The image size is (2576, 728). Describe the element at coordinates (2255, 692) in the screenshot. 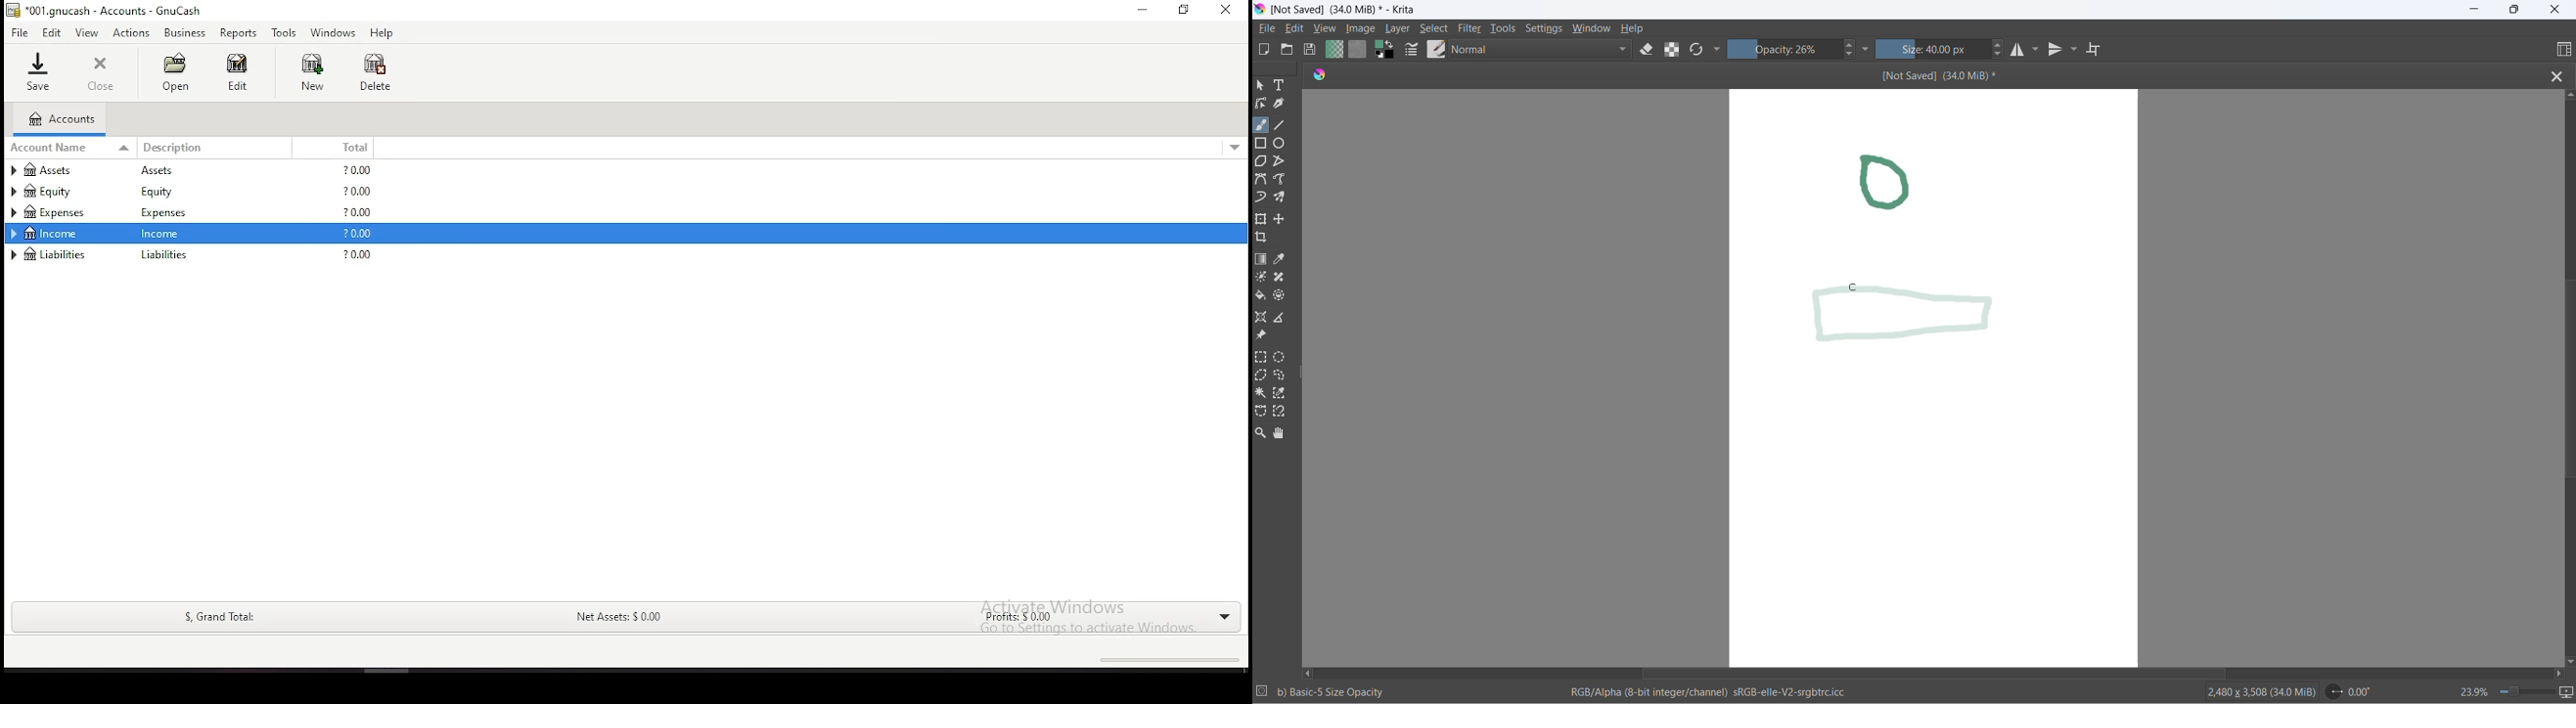

I see `2480 x 3508 (34.0 MiB)` at that location.